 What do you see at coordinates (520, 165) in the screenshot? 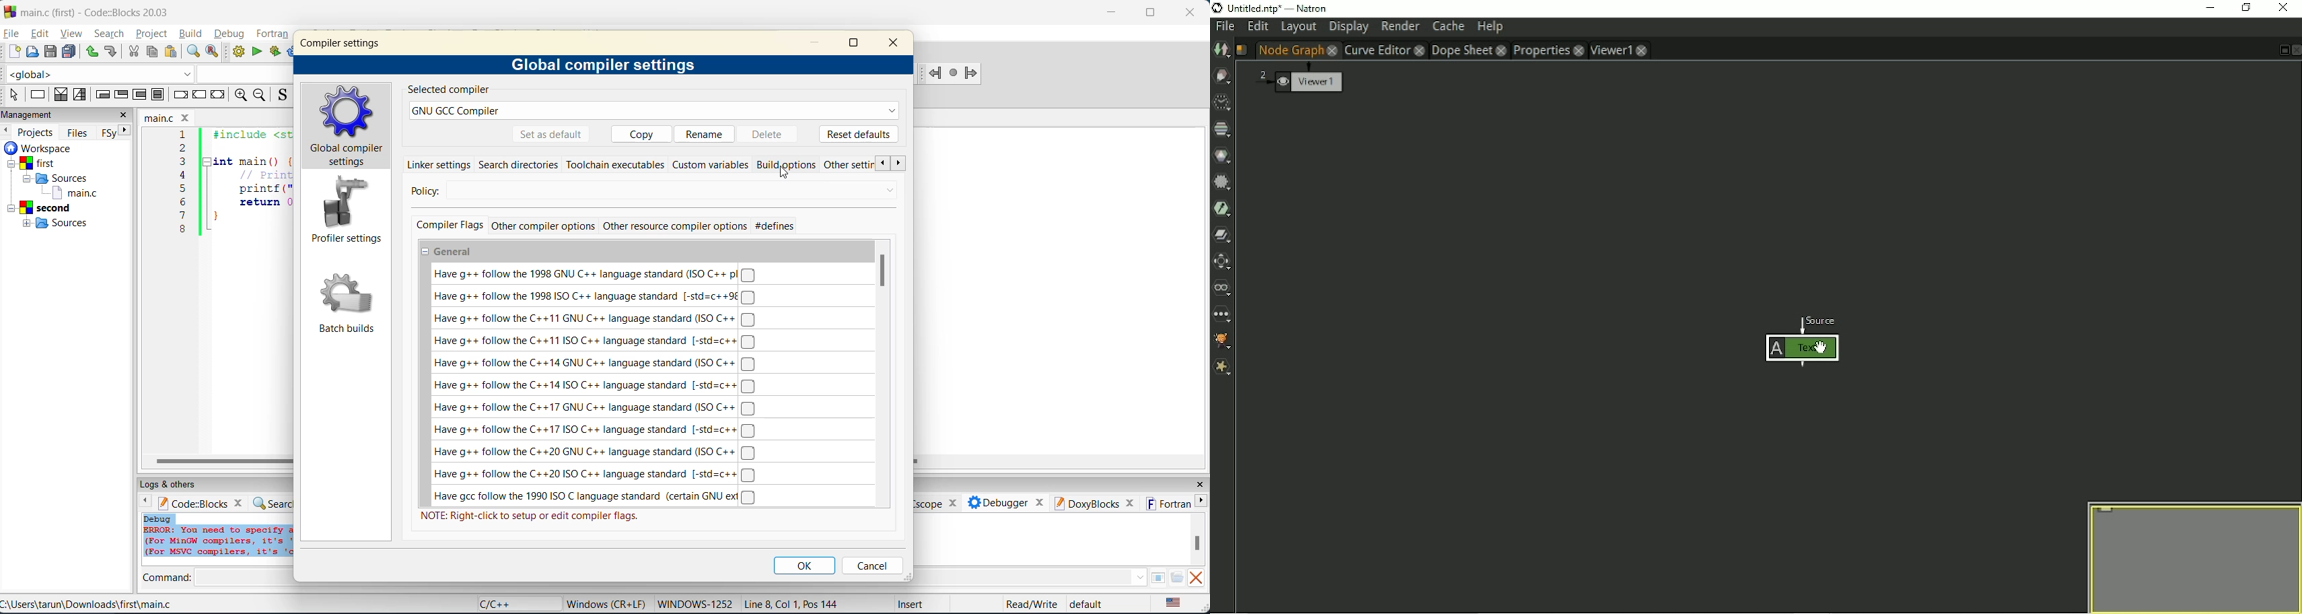
I see `search directories` at bounding box center [520, 165].